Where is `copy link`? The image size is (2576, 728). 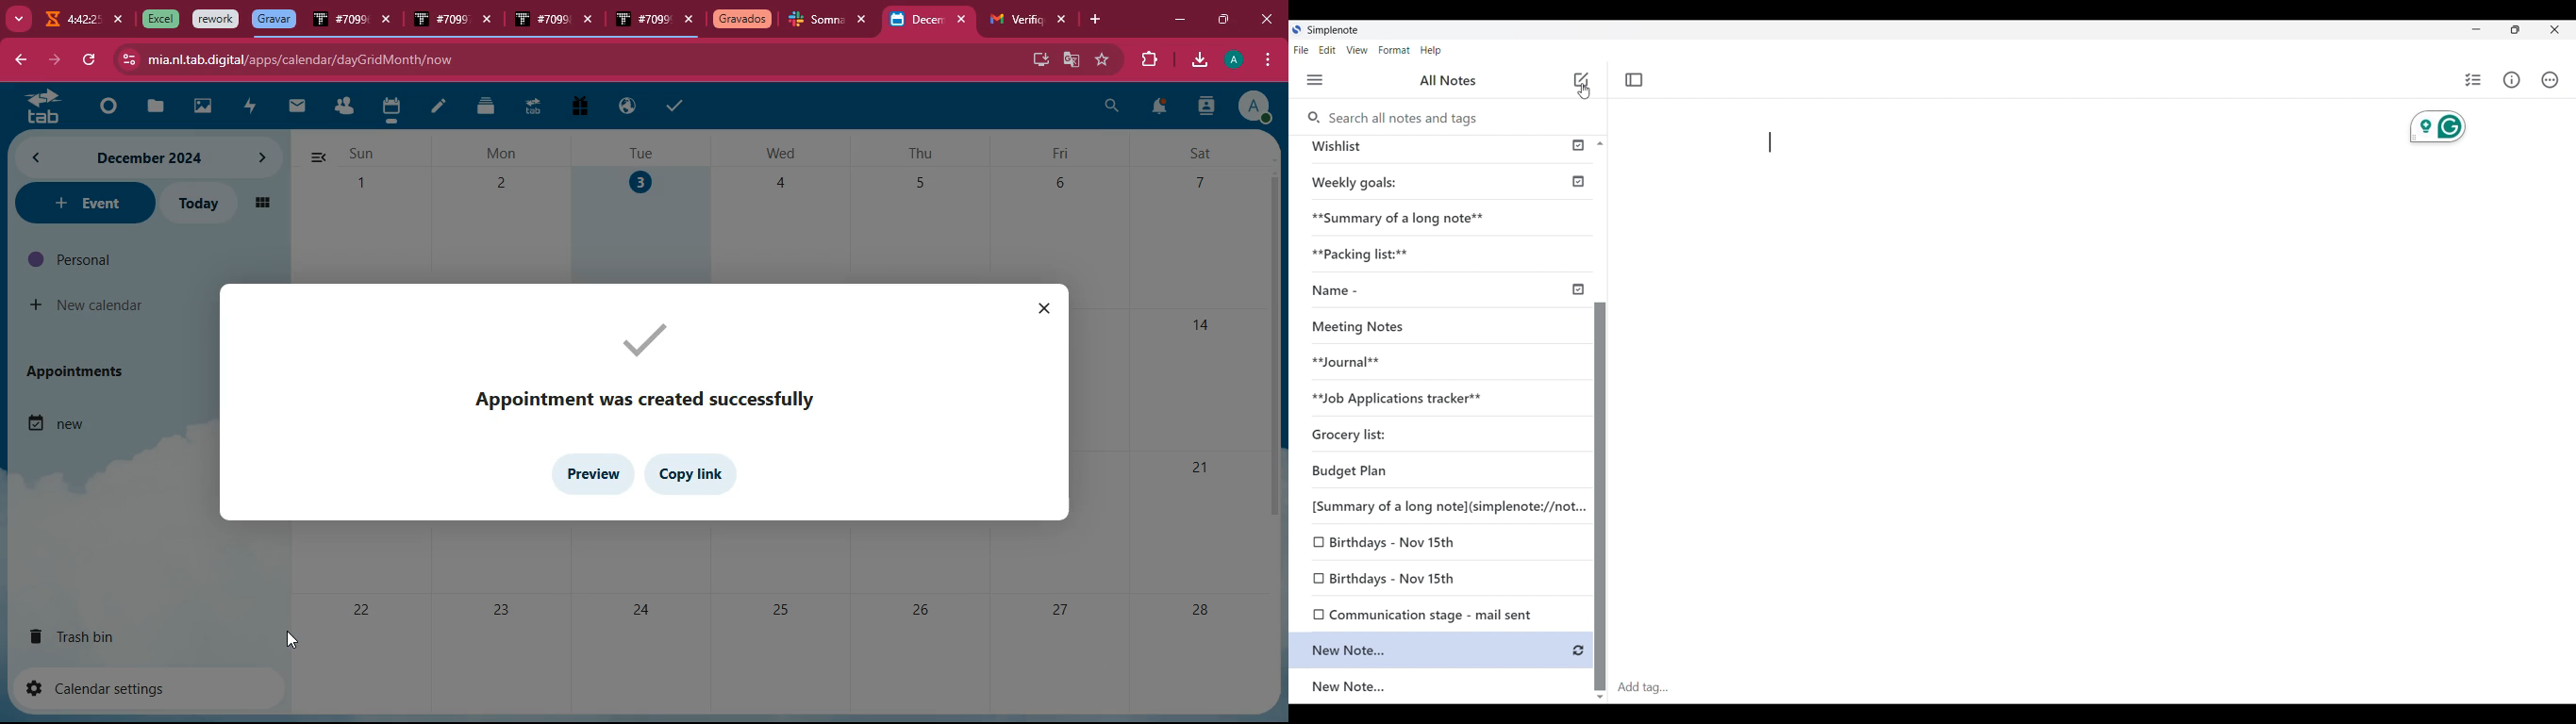
copy link is located at coordinates (696, 475).